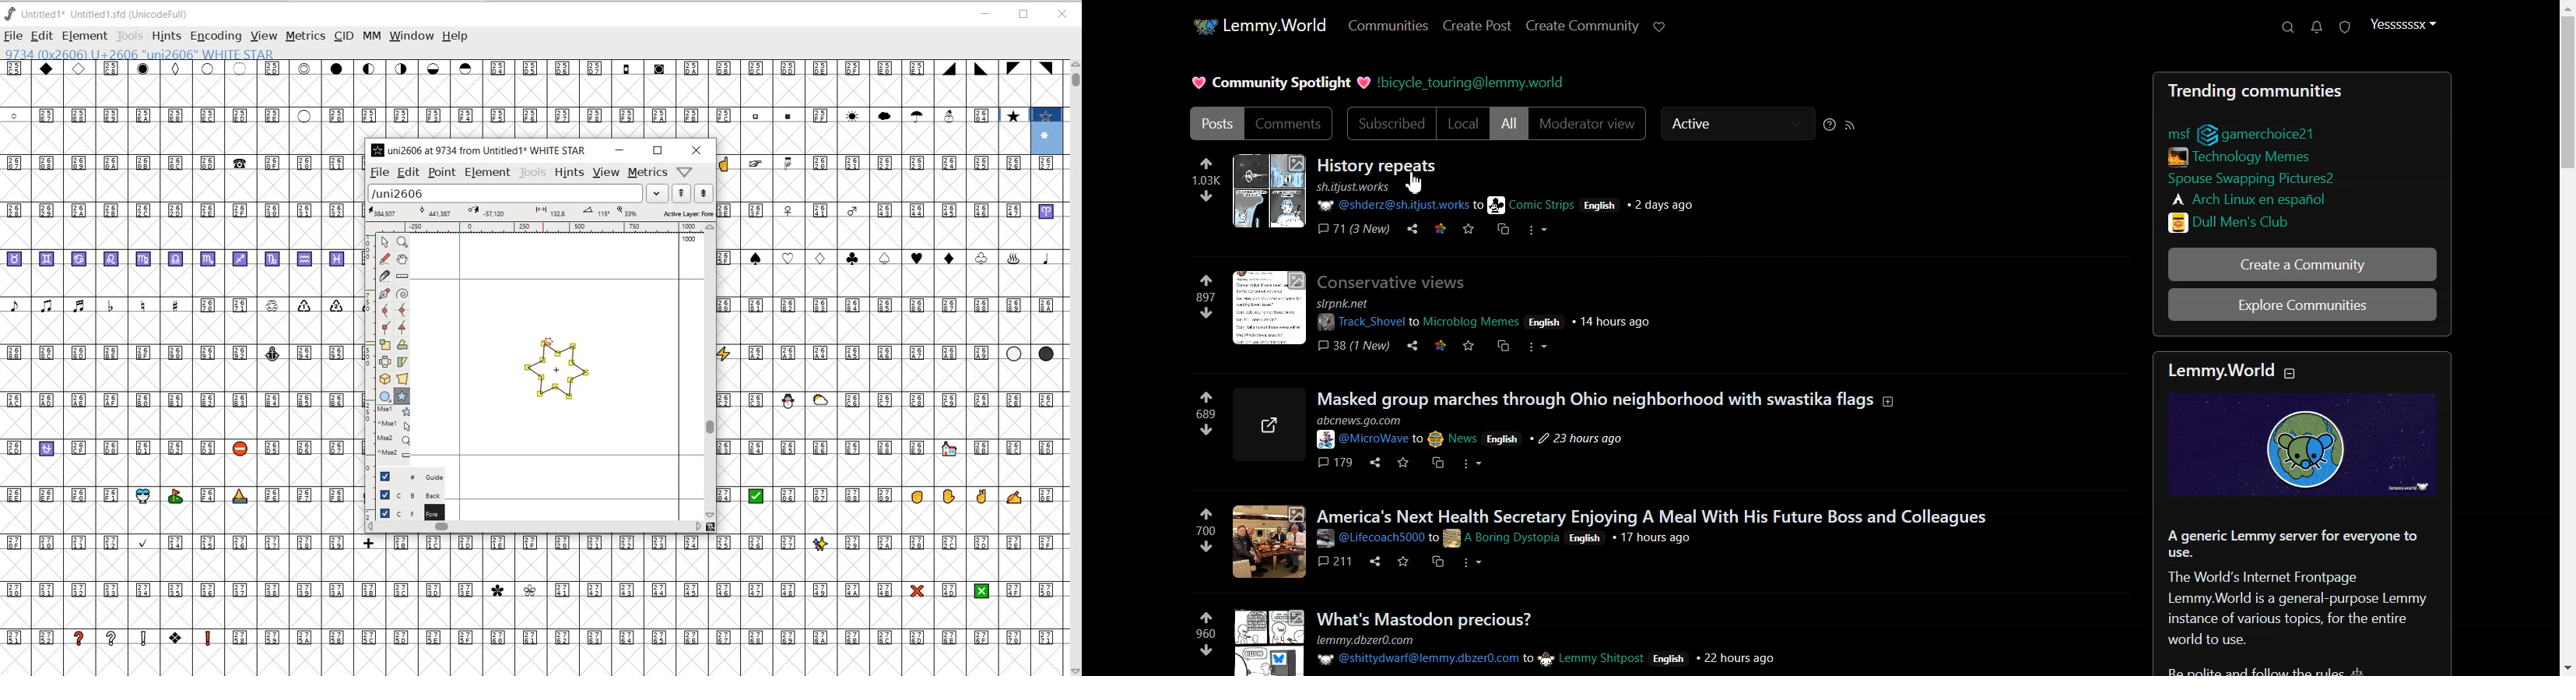  What do you see at coordinates (1201, 300) in the screenshot?
I see `897` at bounding box center [1201, 300].